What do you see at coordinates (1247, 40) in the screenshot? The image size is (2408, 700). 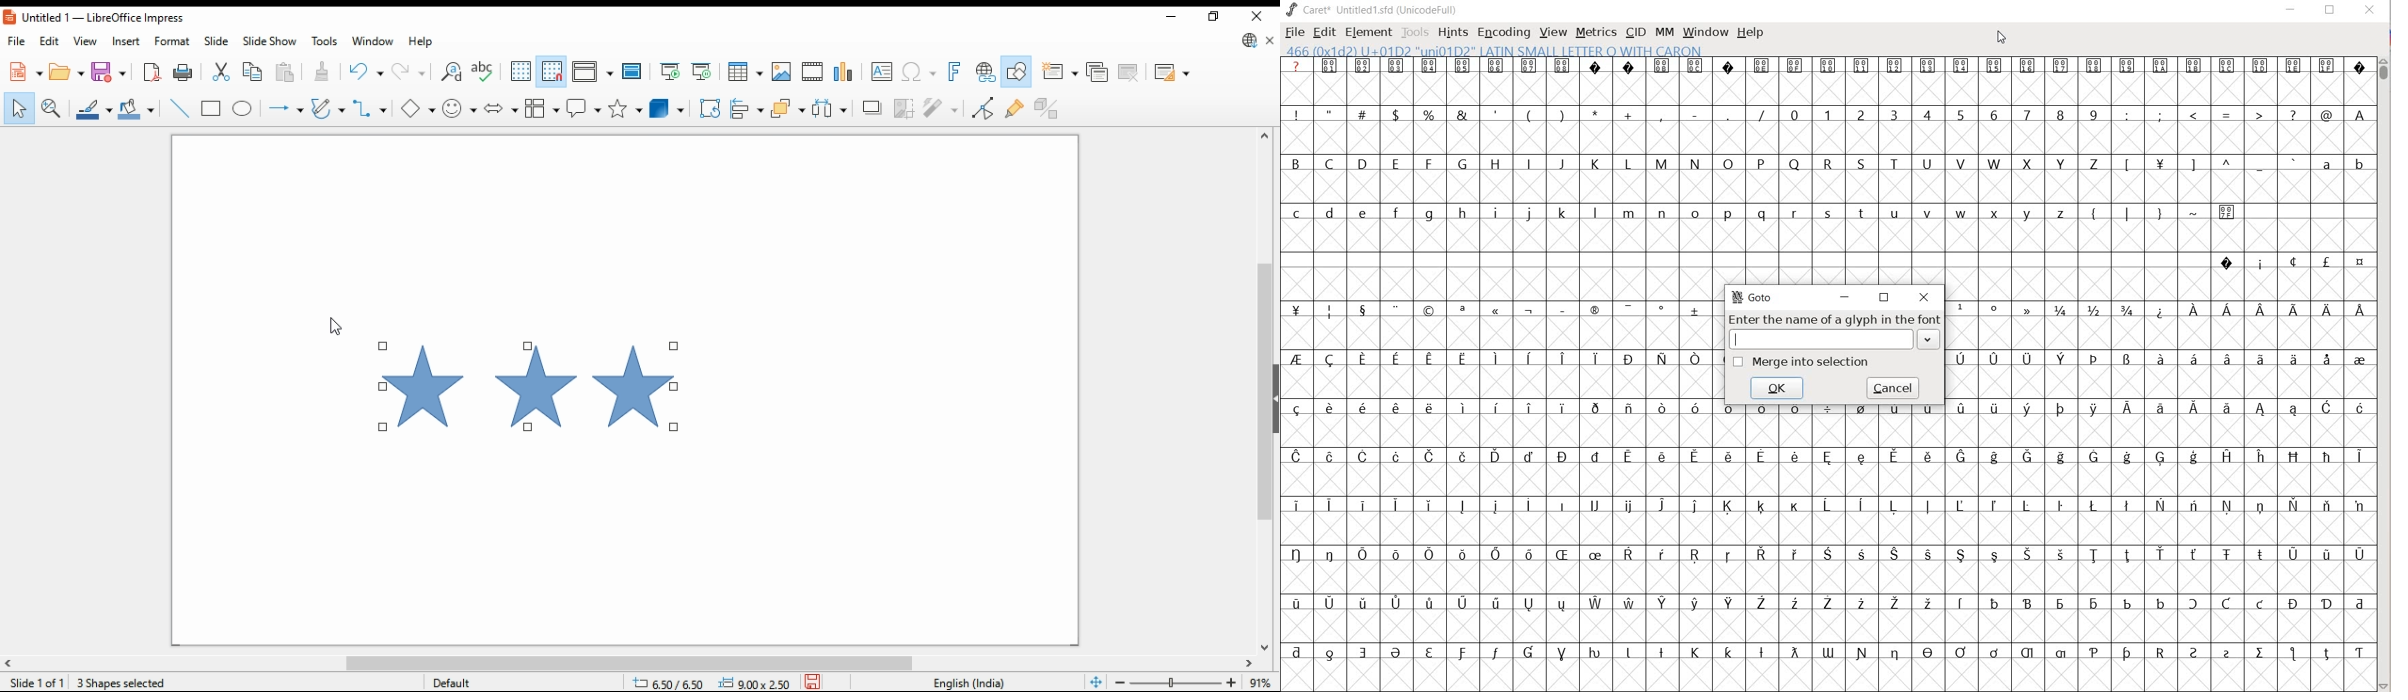 I see `libre office updte` at bounding box center [1247, 40].